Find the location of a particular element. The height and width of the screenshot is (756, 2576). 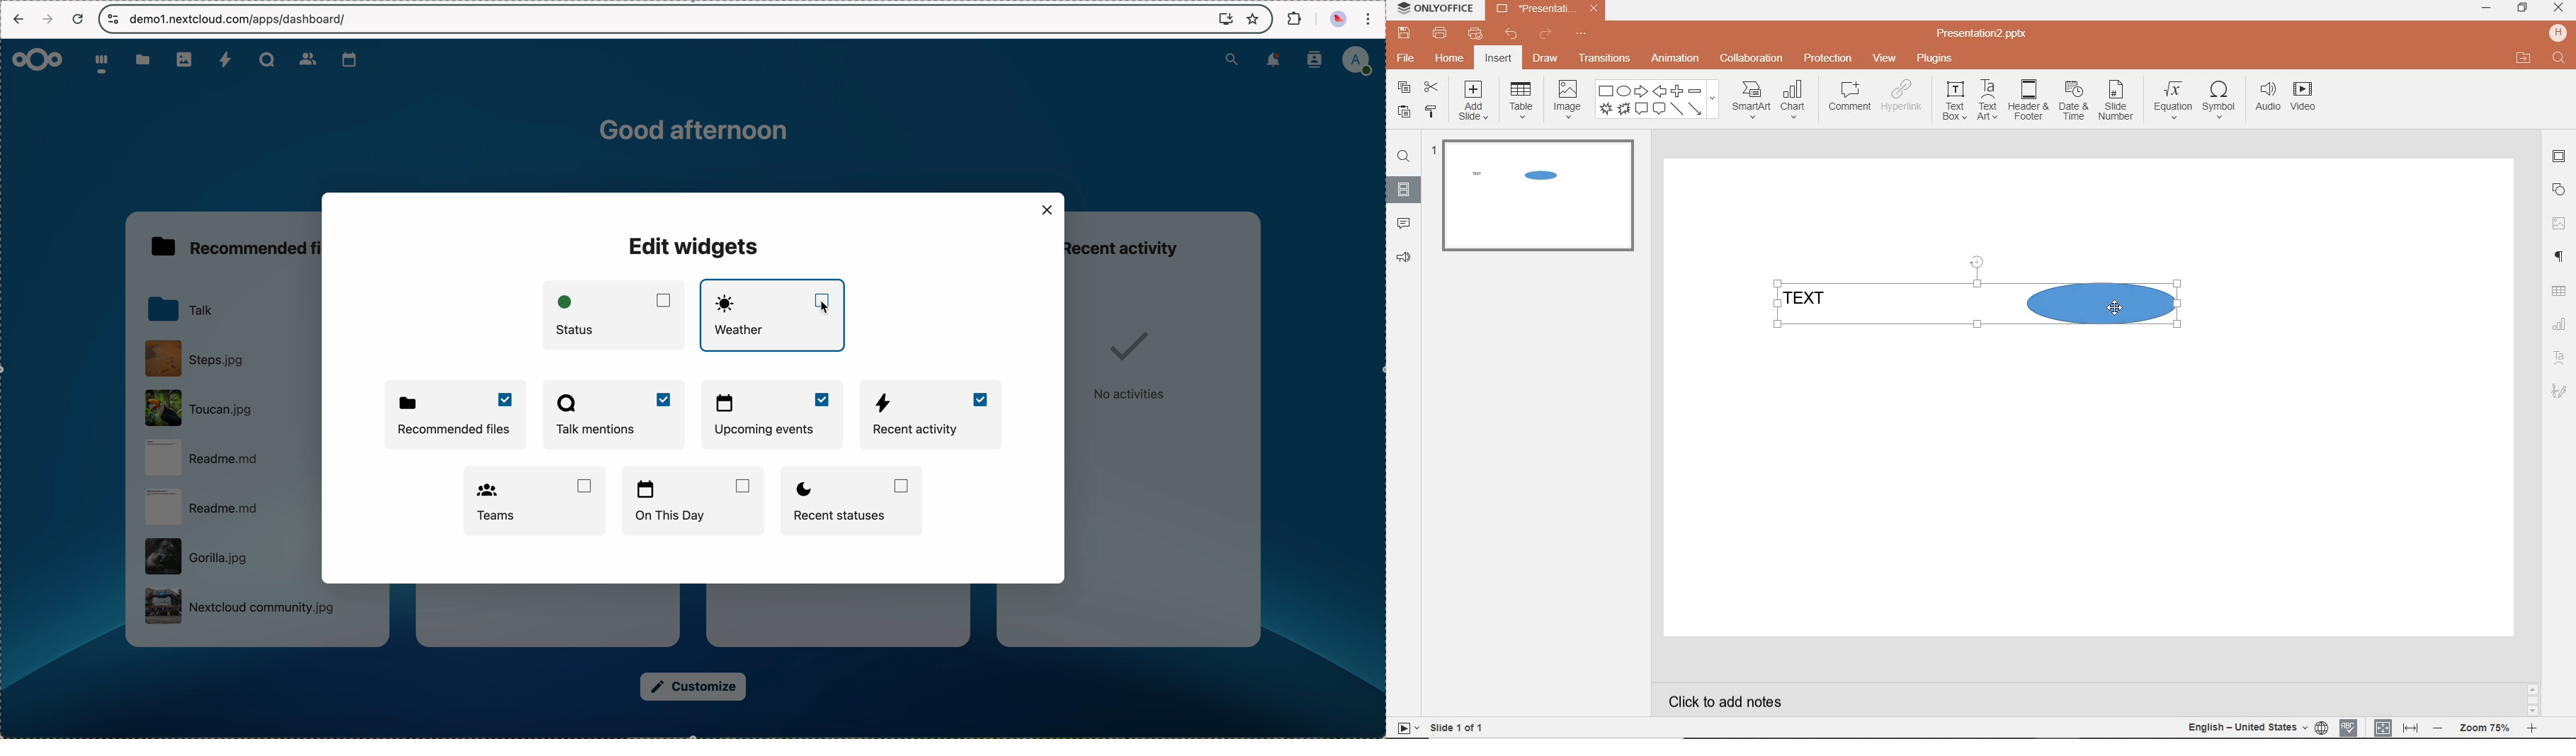

smartart is located at coordinates (1751, 99).